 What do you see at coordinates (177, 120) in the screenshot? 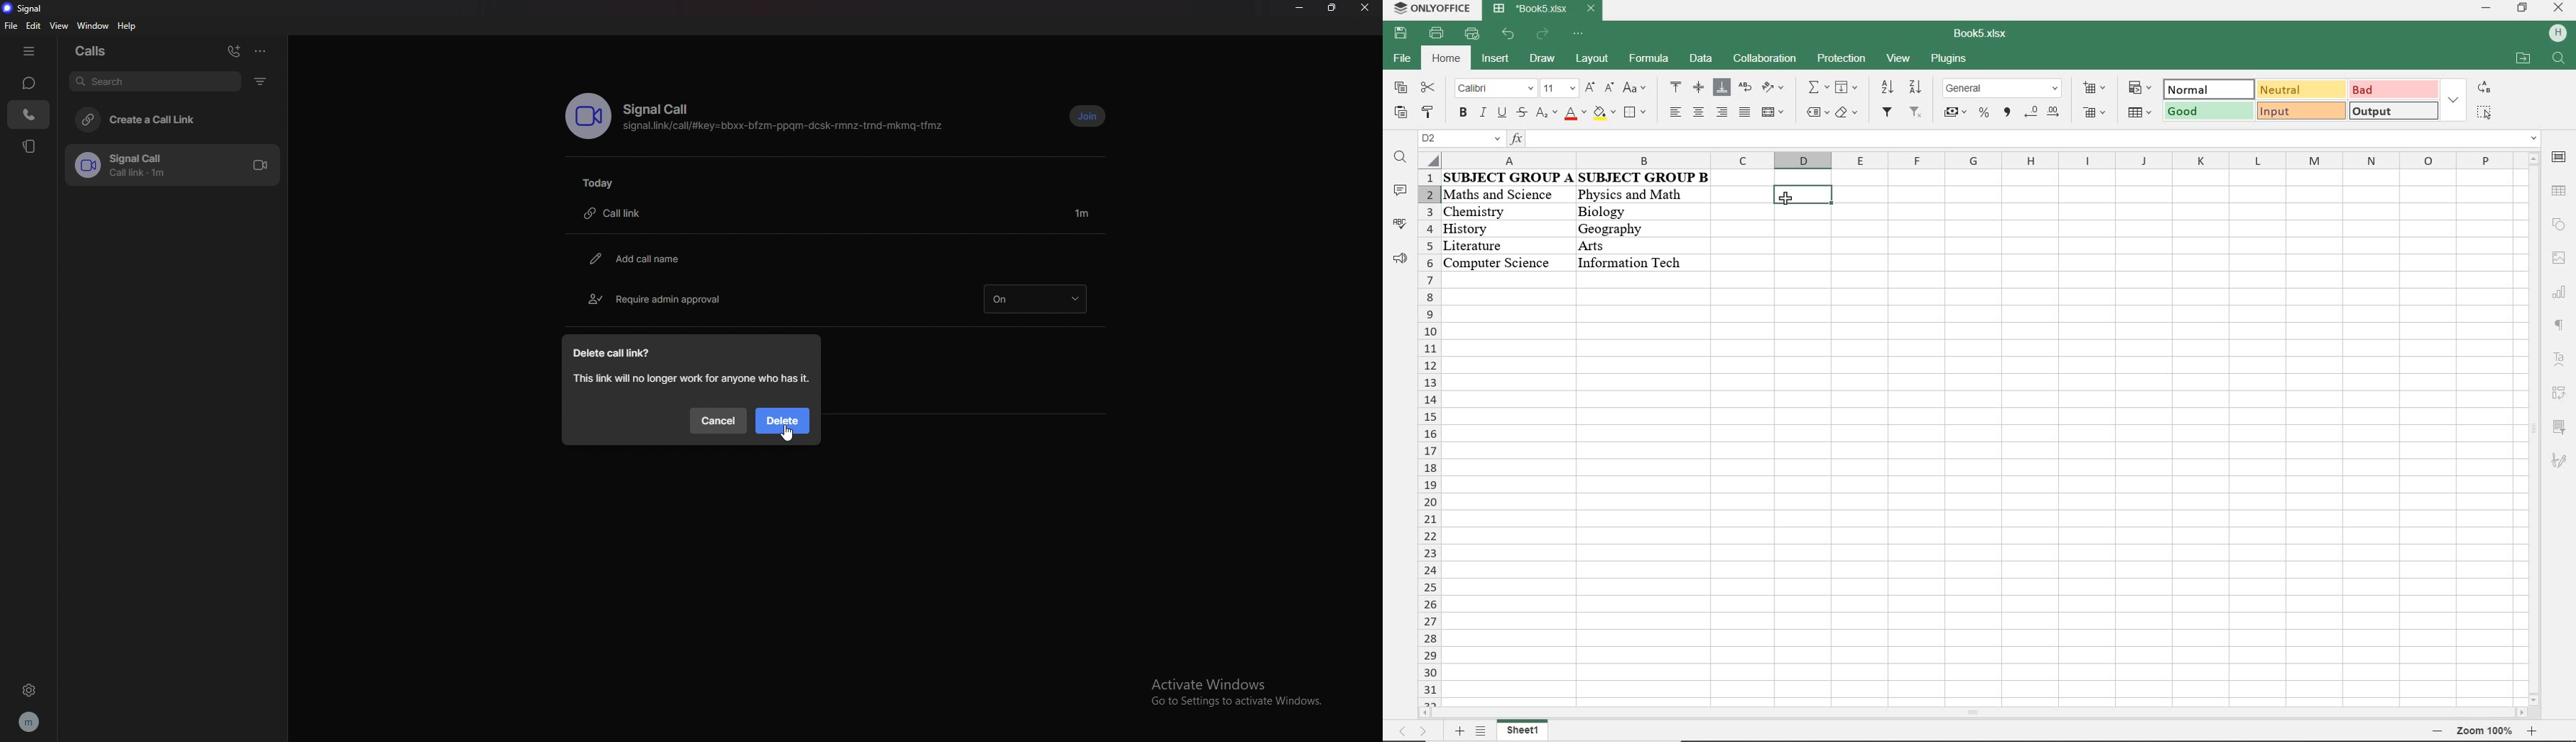
I see `create call link` at bounding box center [177, 120].